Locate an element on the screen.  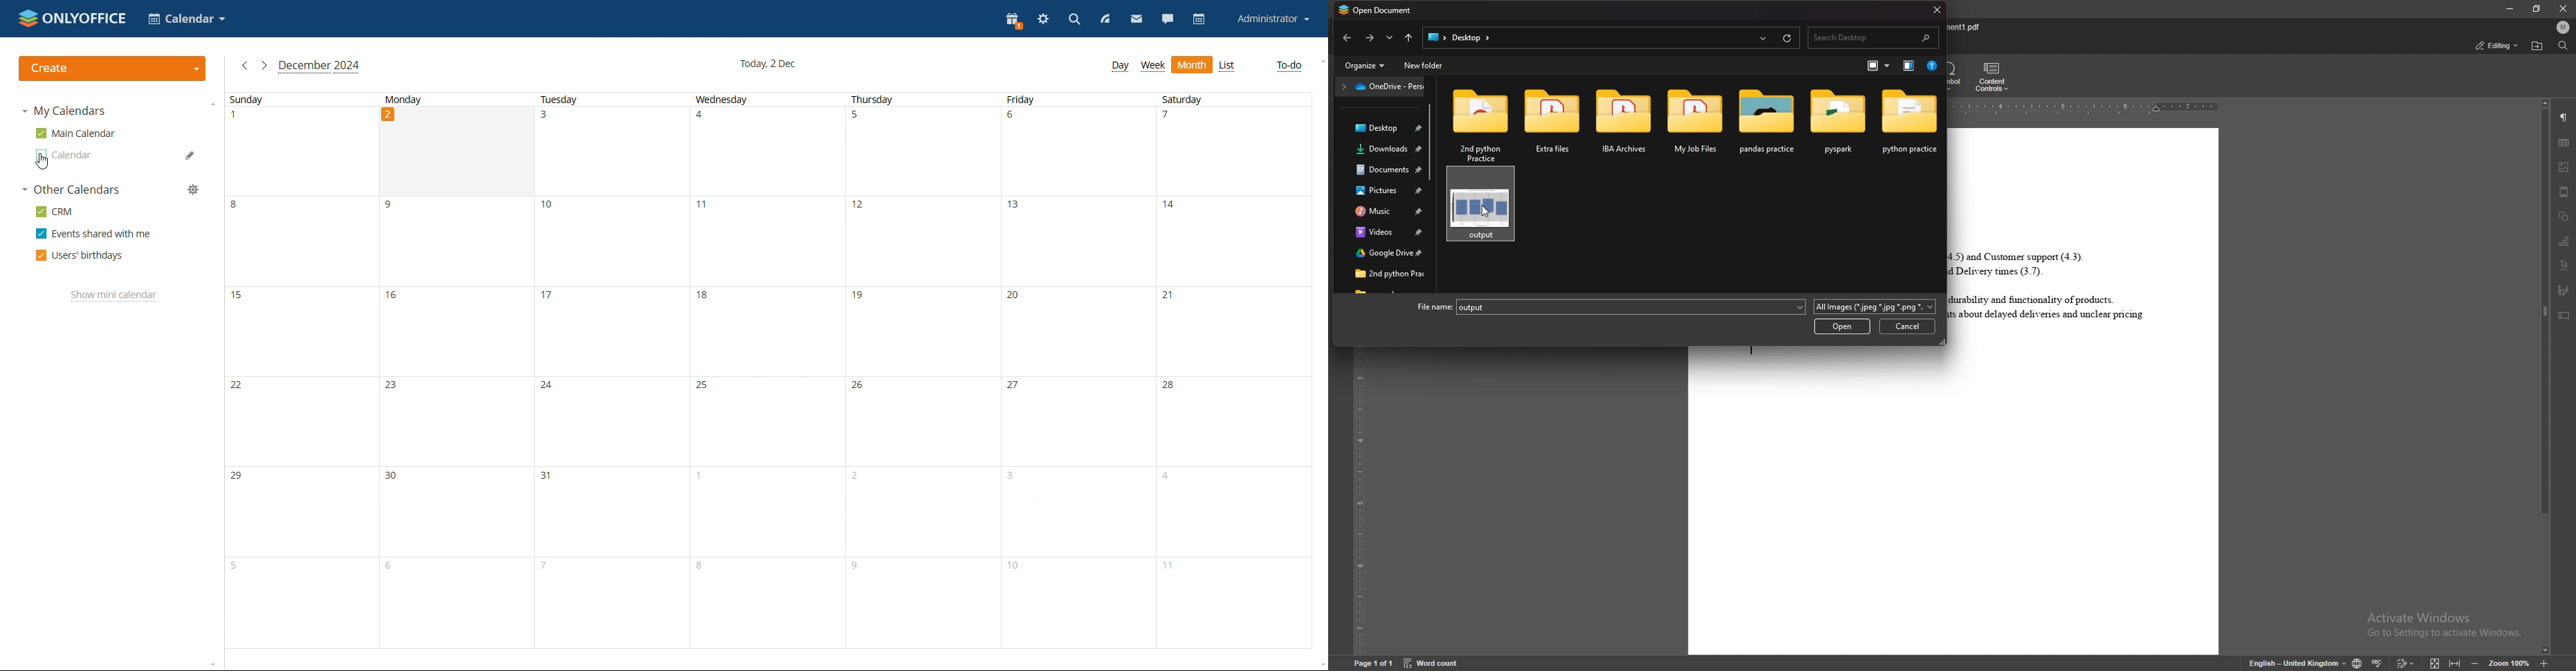
find is located at coordinates (2563, 45).